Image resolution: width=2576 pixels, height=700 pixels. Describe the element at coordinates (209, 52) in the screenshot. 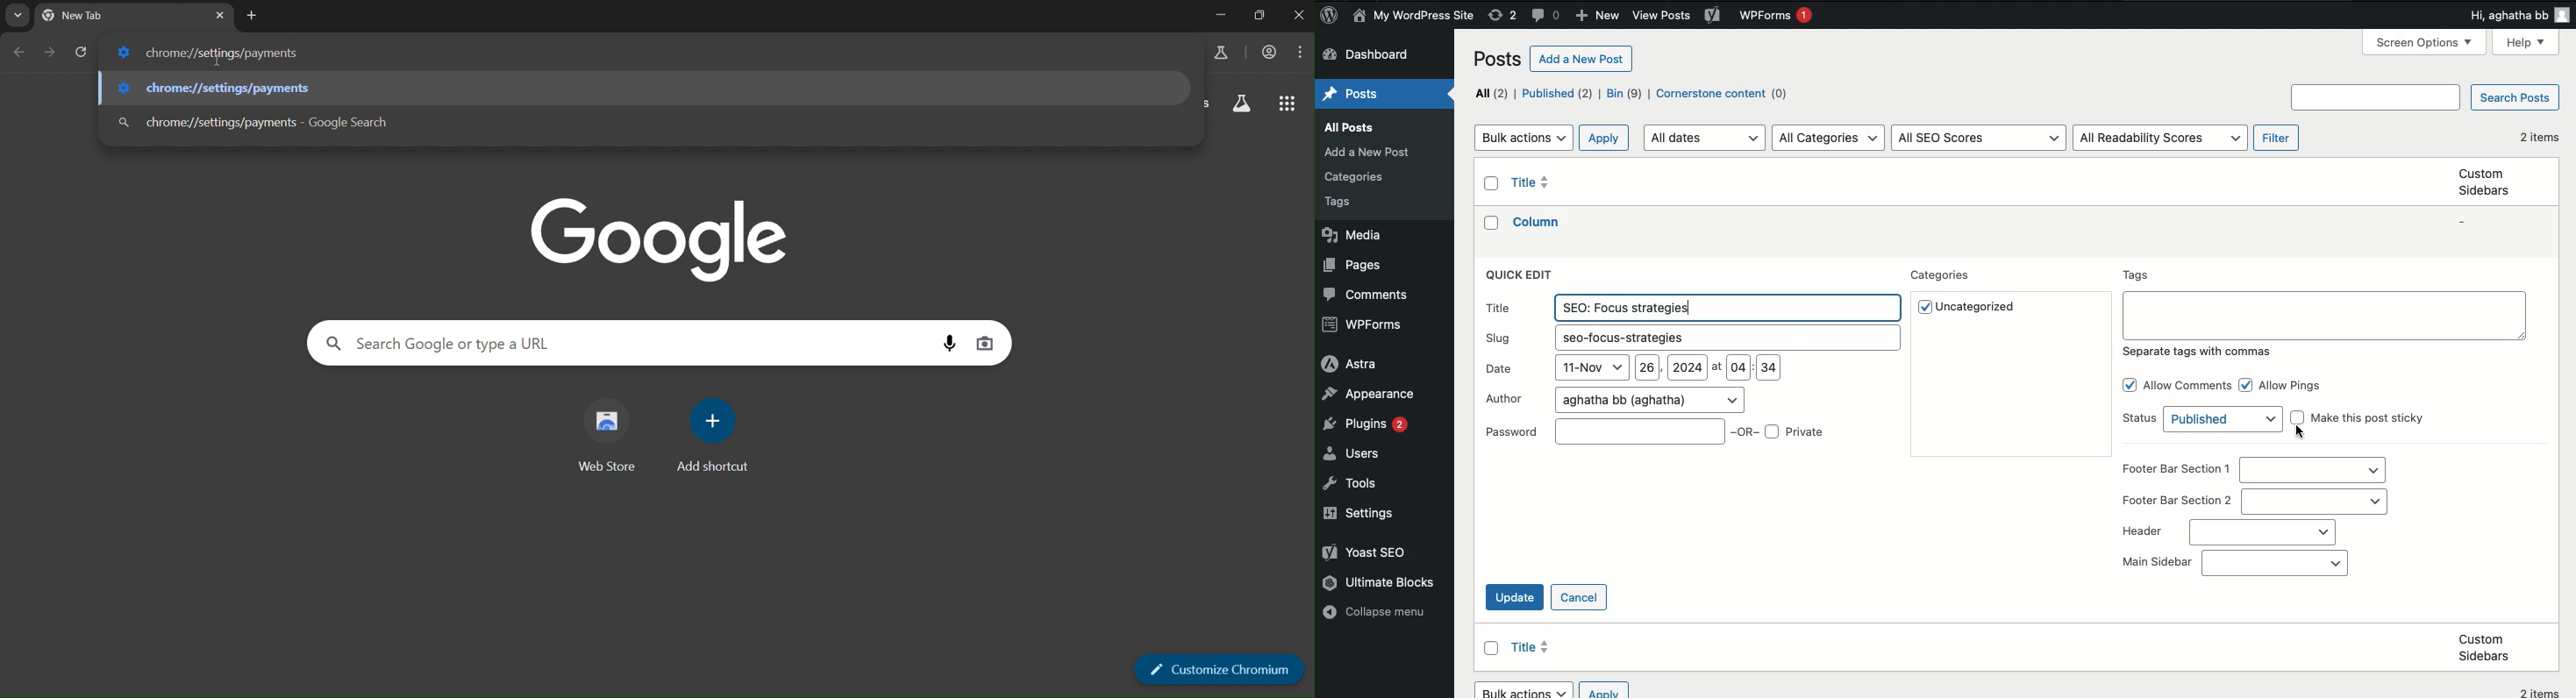

I see `chrome://settings/payments` at that location.